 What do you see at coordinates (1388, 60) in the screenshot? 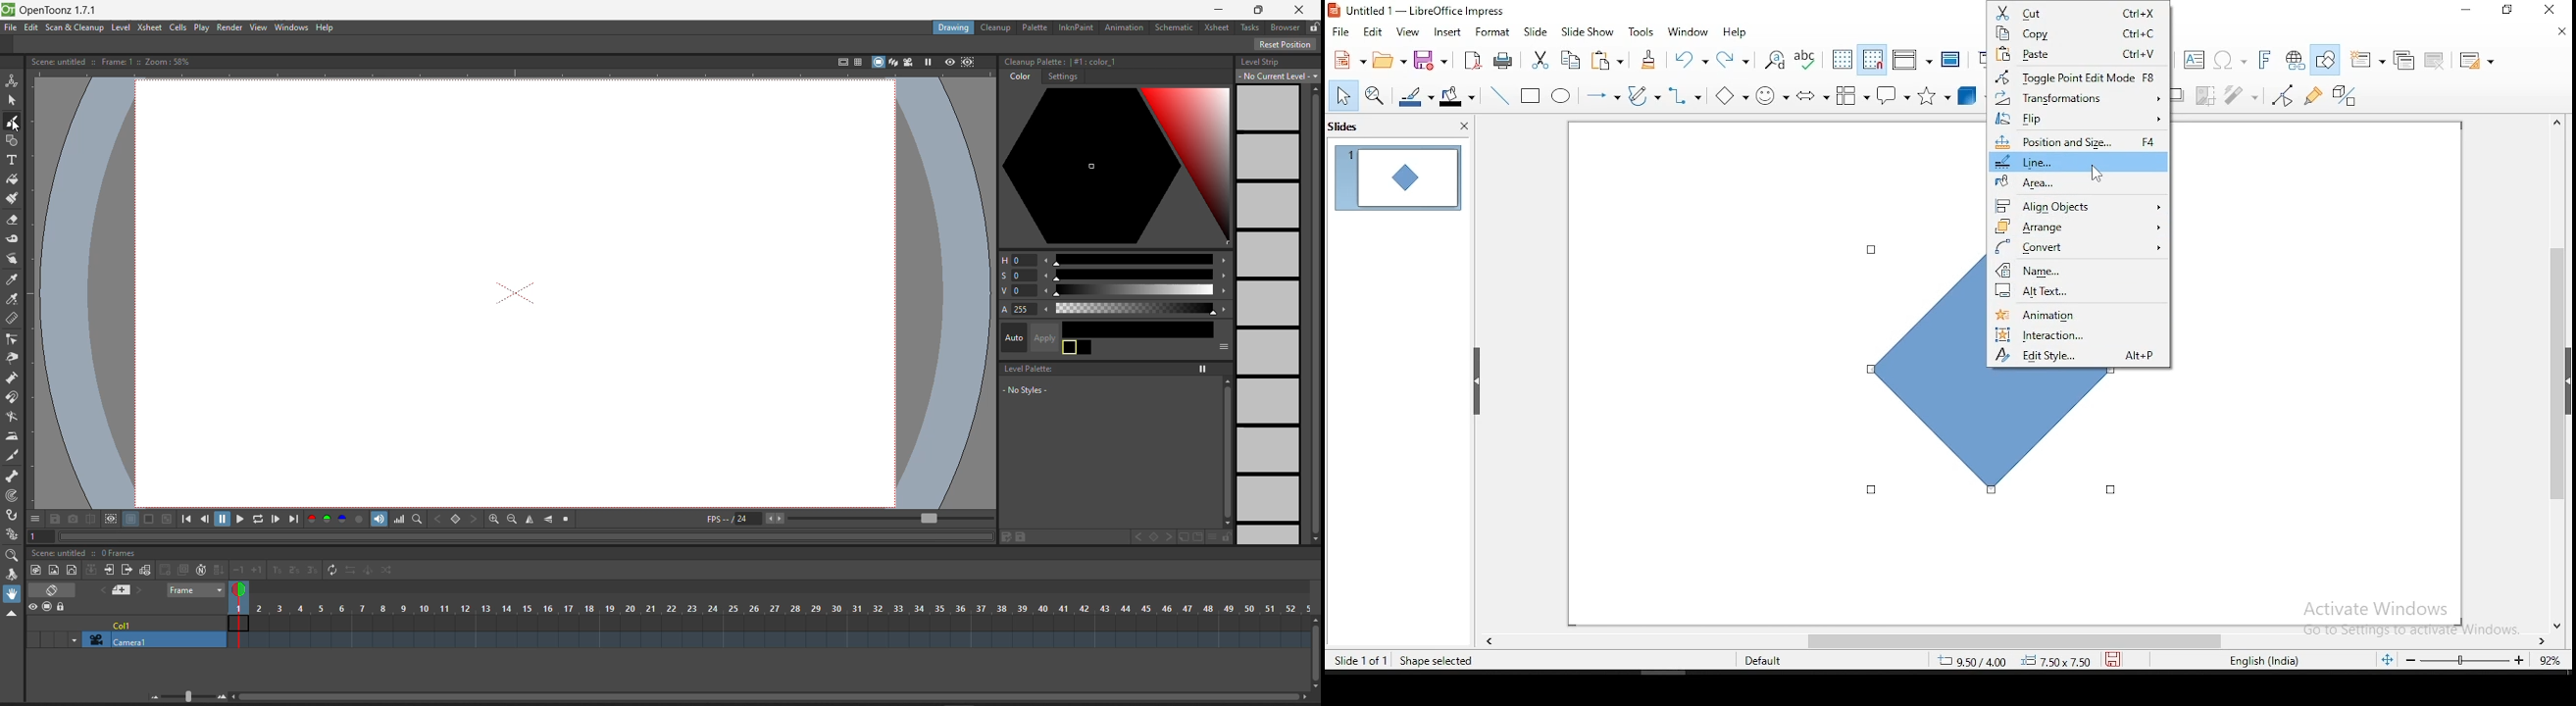
I see `open` at bounding box center [1388, 60].